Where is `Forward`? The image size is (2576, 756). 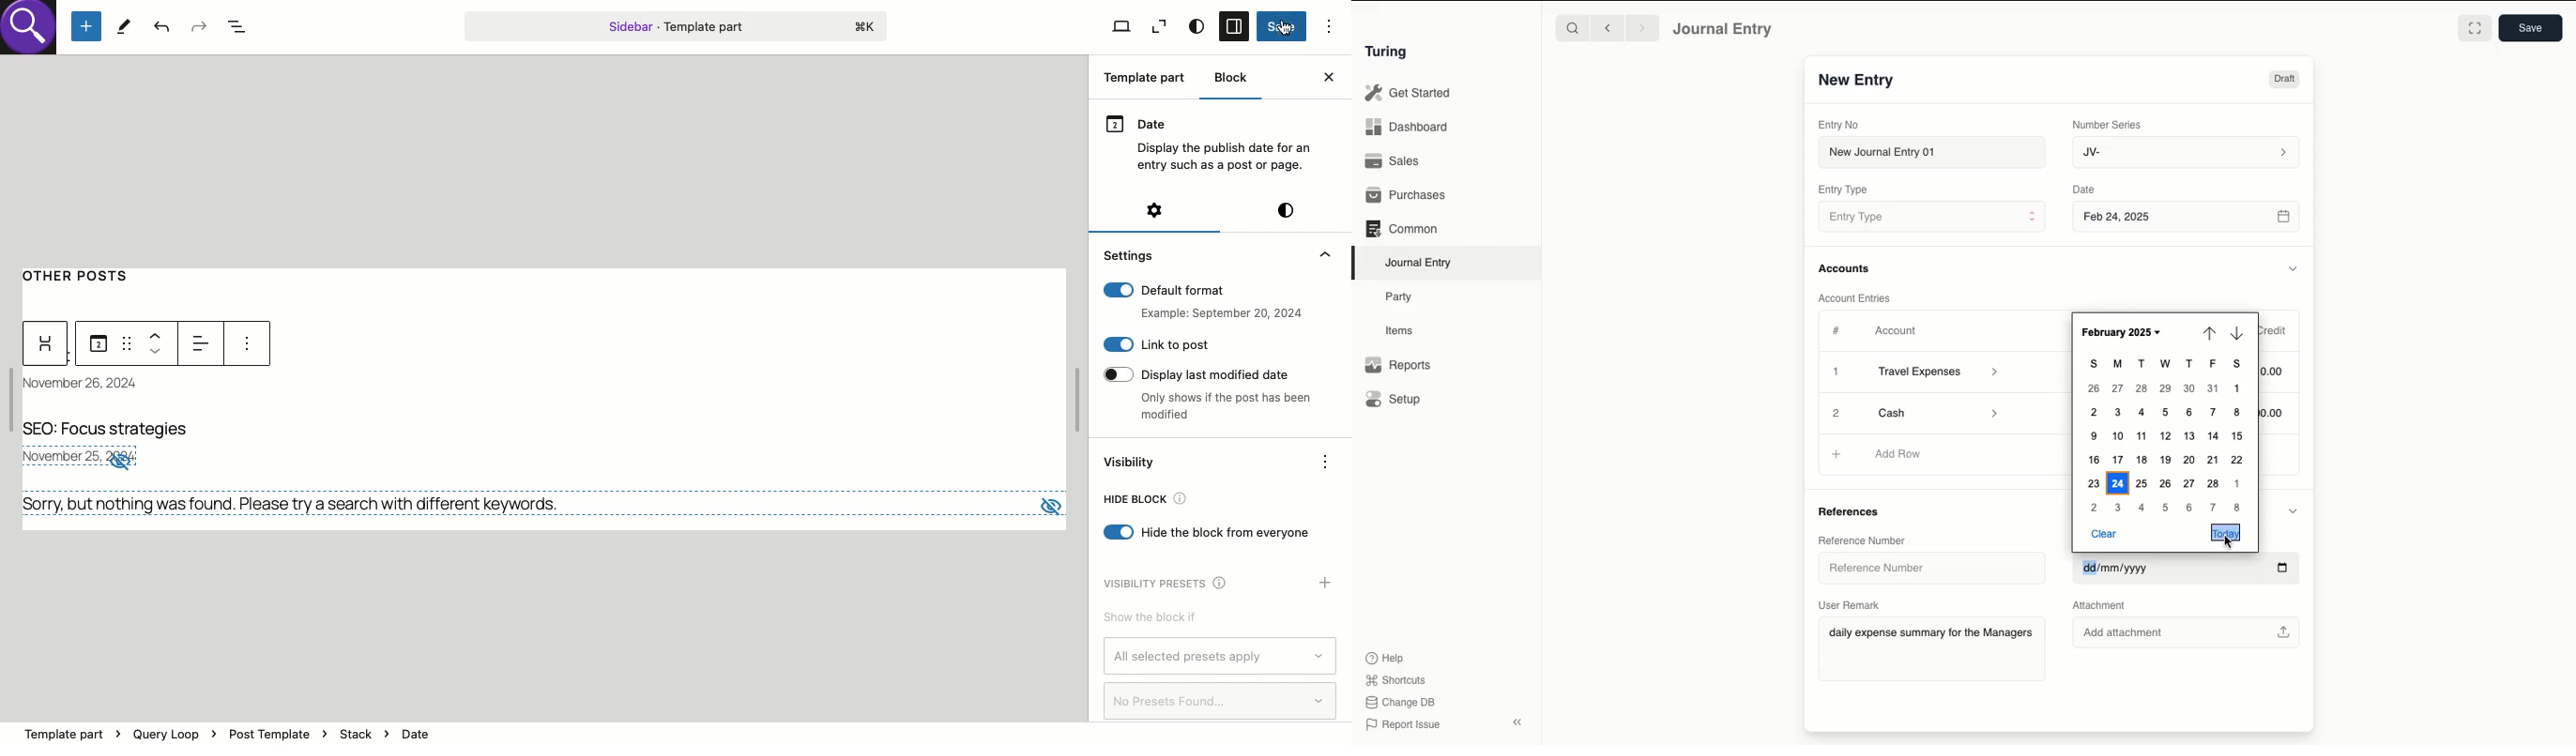
Forward is located at coordinates (1643, 27).